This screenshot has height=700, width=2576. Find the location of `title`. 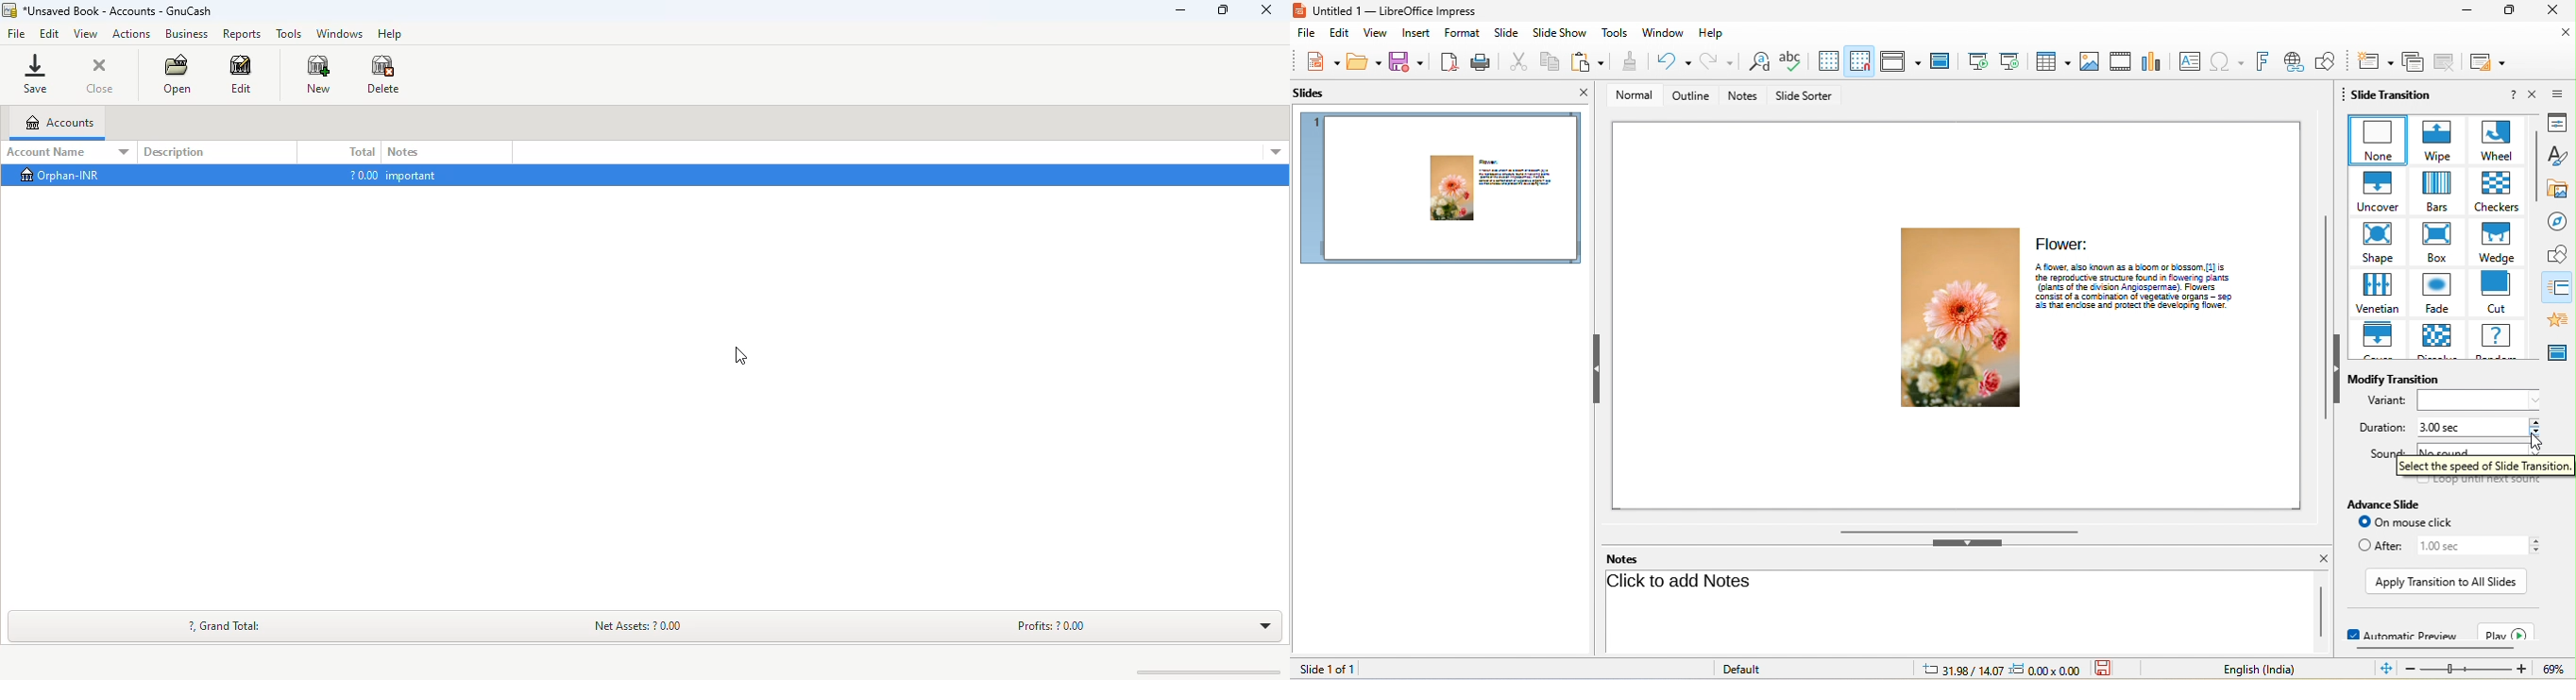

title is located at coordinates (118, 11).